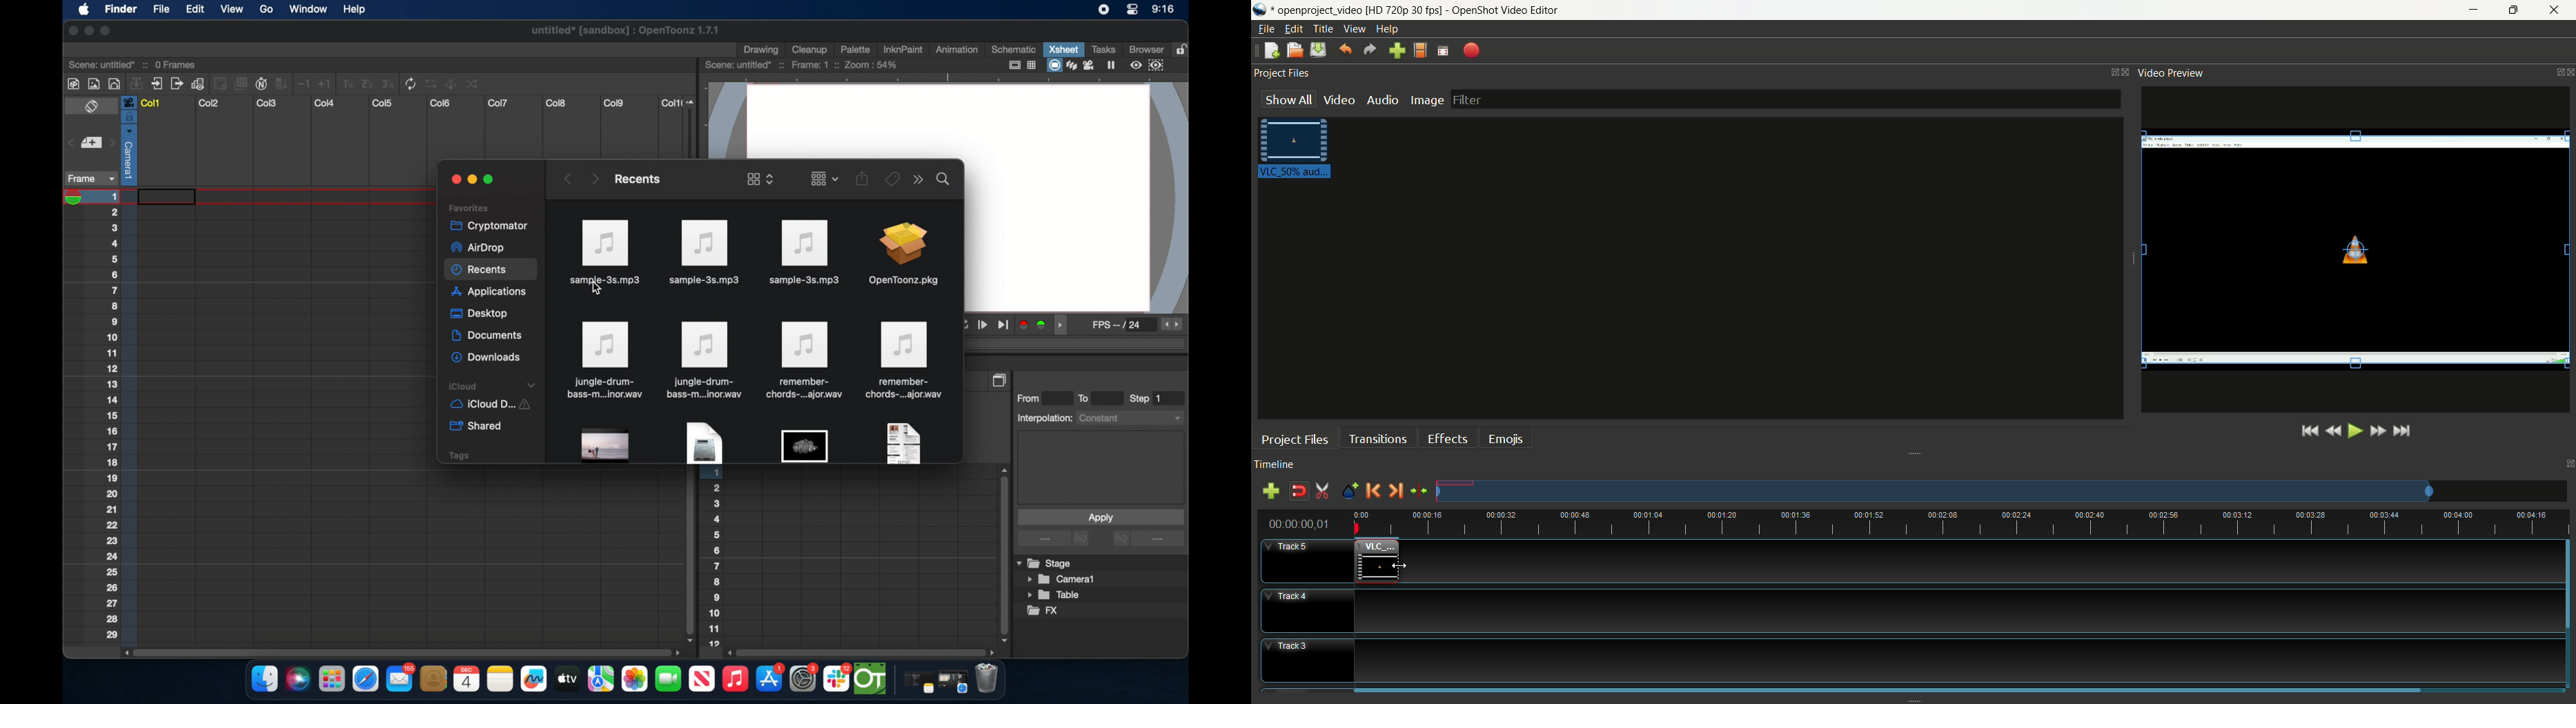 Image resolution: width=2576 pixels, height=728 pixels. What do you see at coordinates (734, 679) in the screenshot?
I see `music` at bounding box center [734, 679].